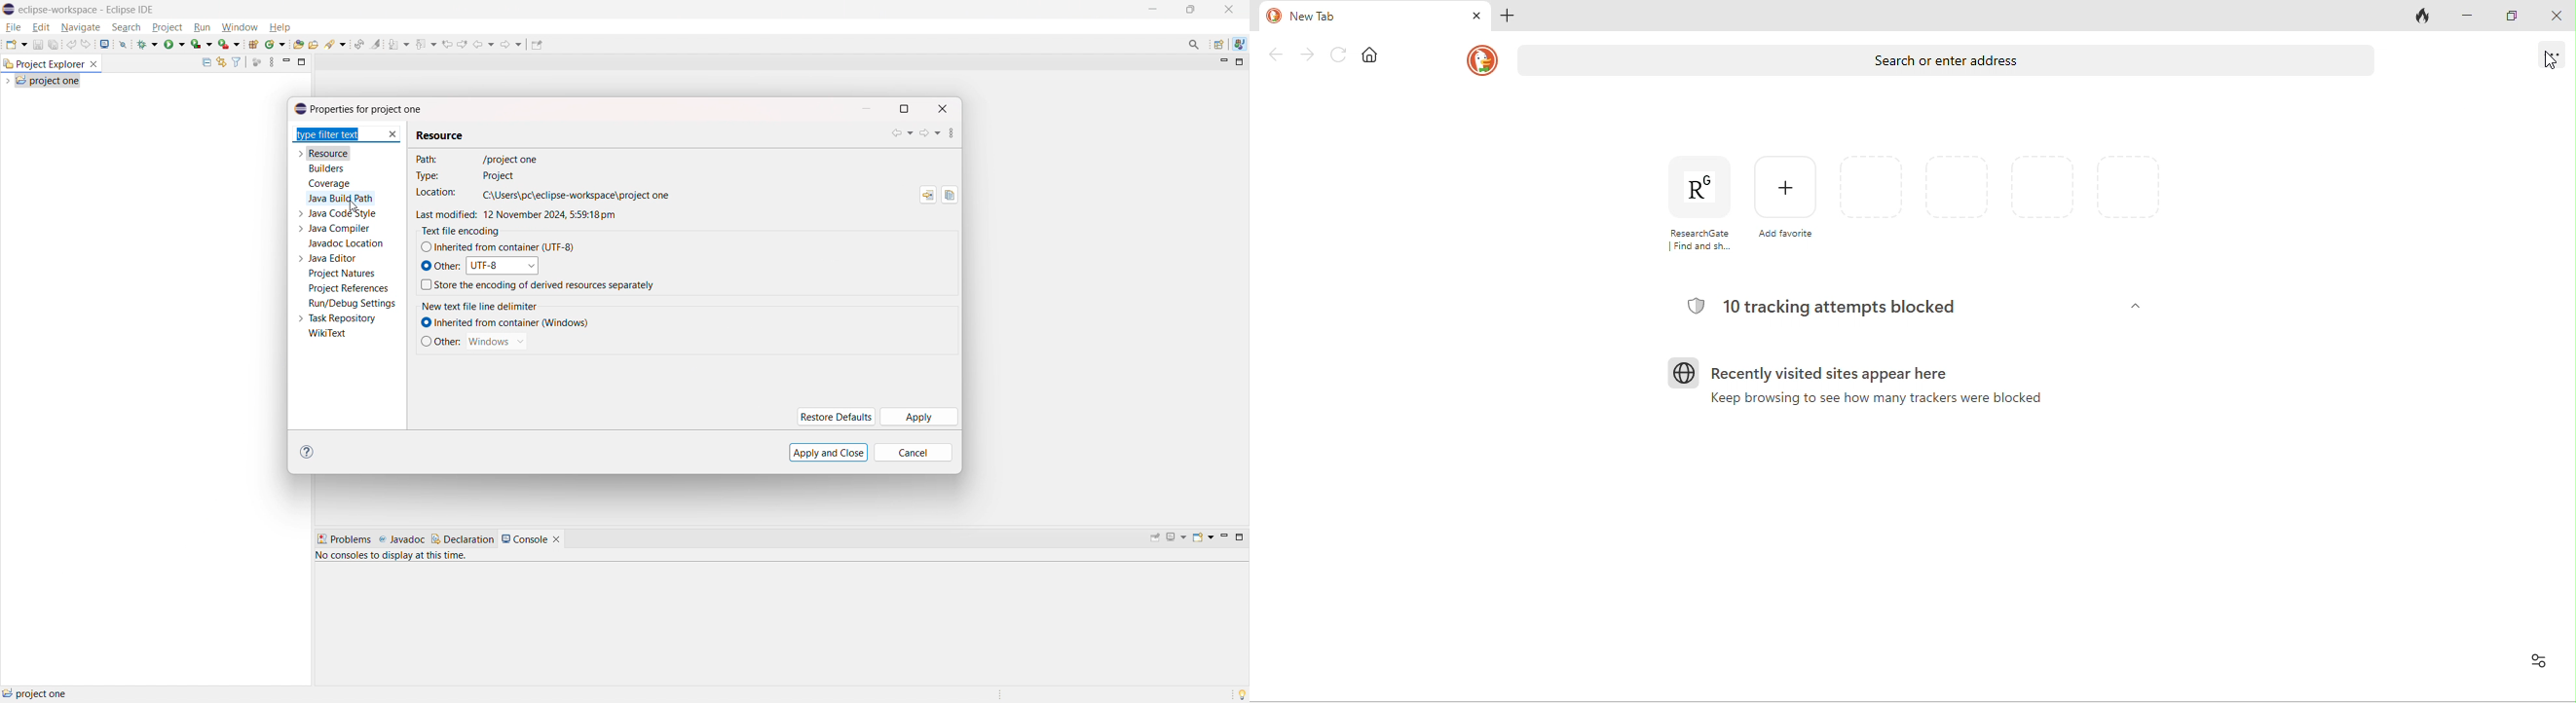 The width and height of the screenshot is (2576, 728). Describe the element at coordinates (1229, 9) in the screenshot. I see `close` at that location.